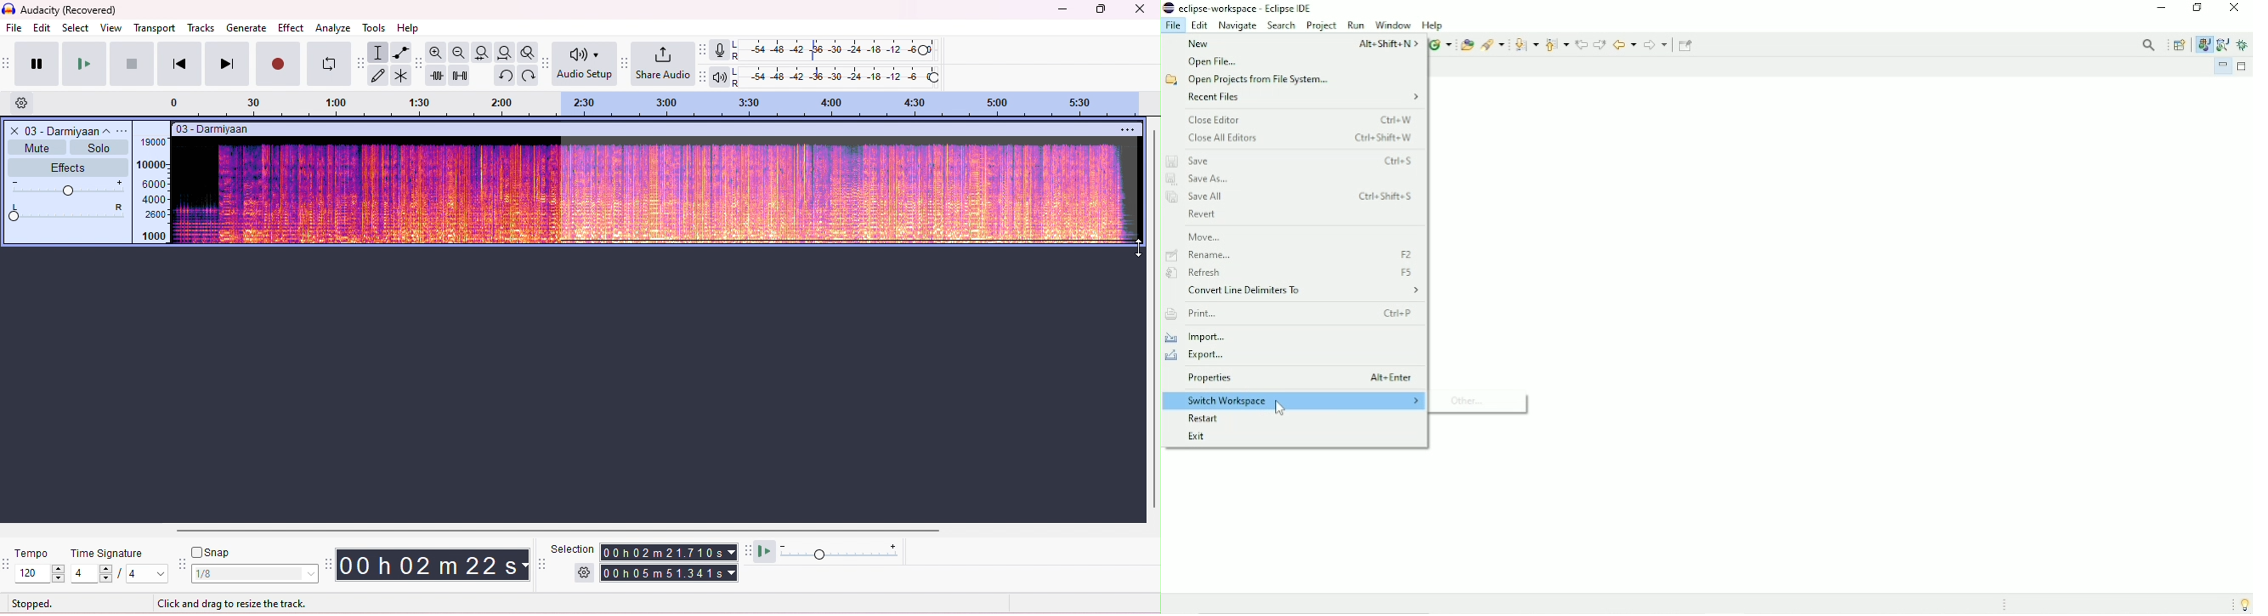 The width and height of the screenshot is (2268, 616). I want to click on selection, so click(379, 52).